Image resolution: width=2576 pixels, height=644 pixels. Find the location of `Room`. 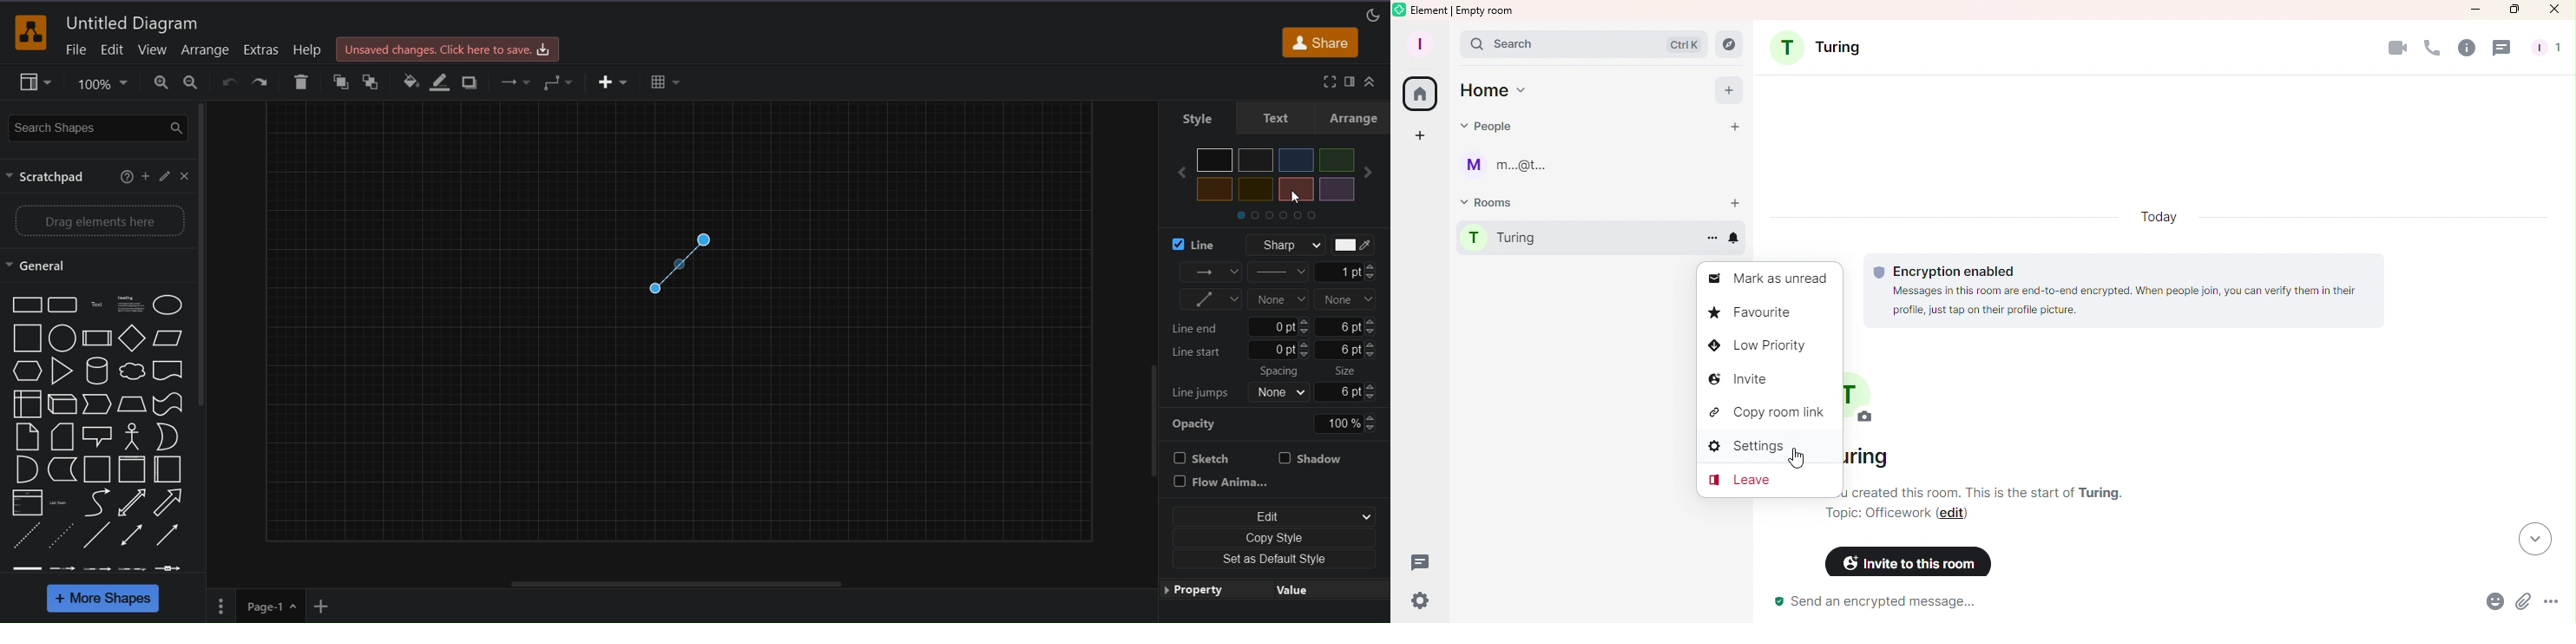

Room is located at coordinates (1558, 241).